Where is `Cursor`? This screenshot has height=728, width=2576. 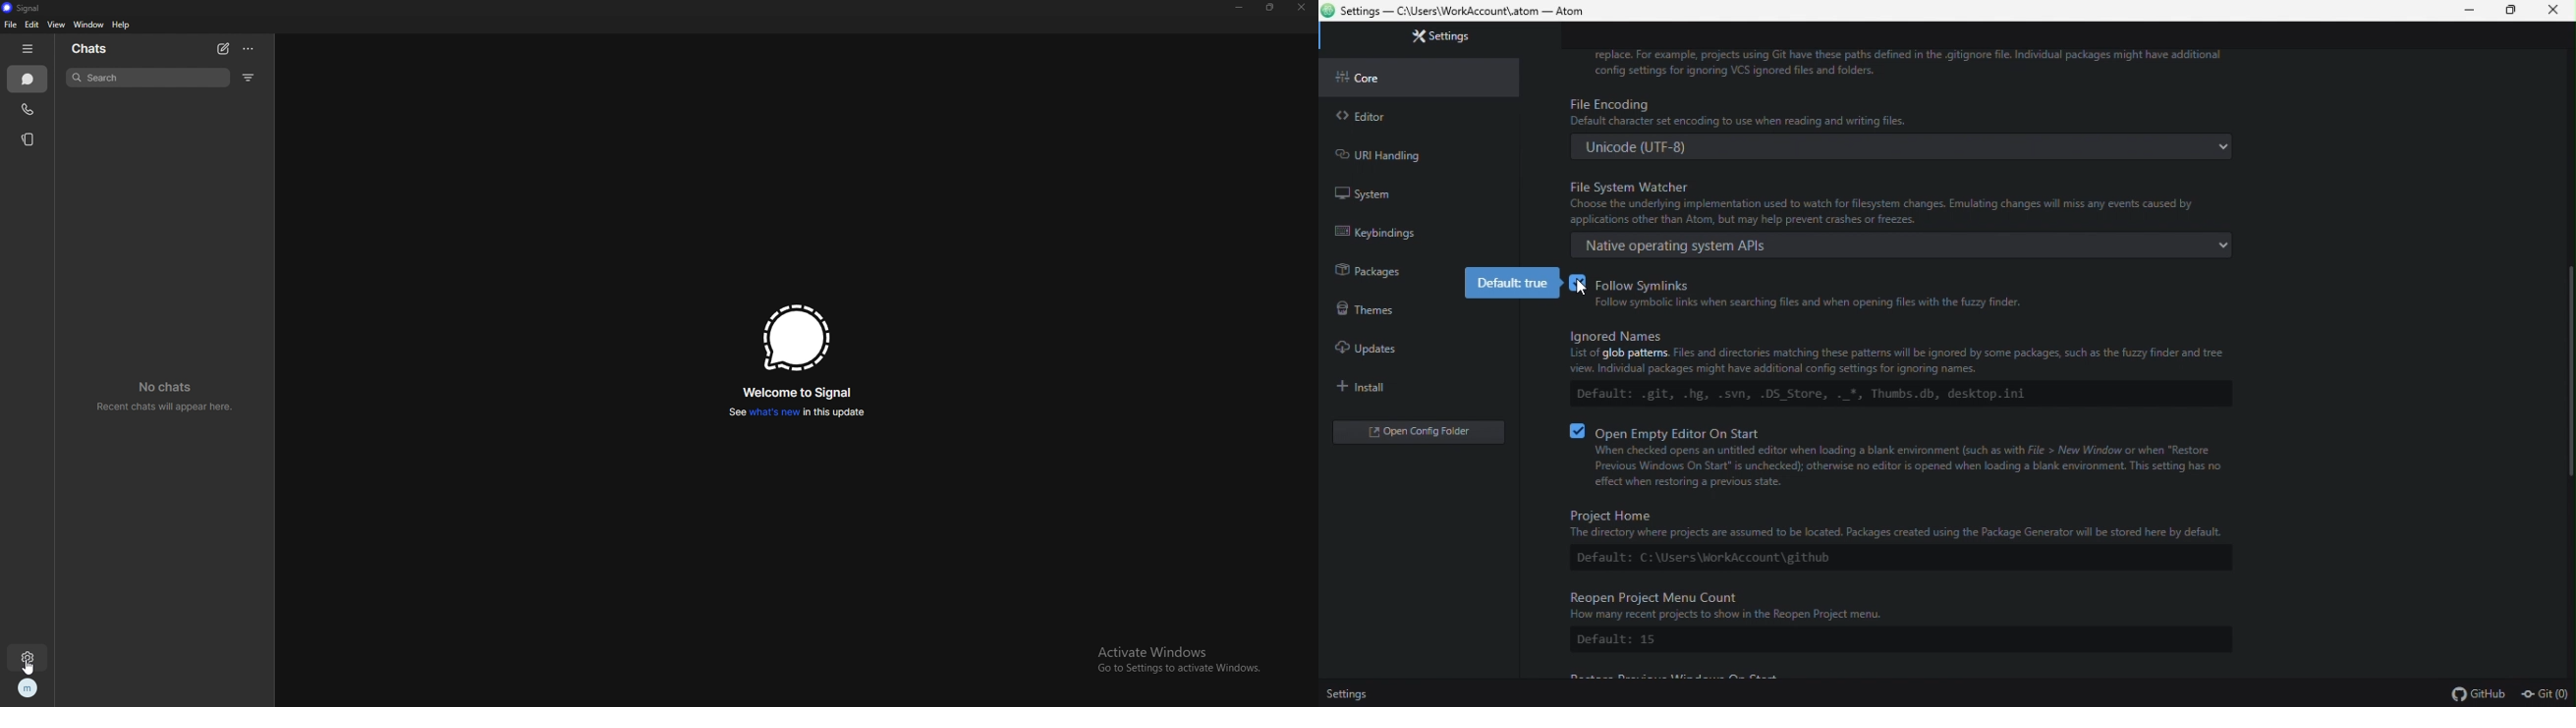
Cursor is located at coordinates (1586, 288).